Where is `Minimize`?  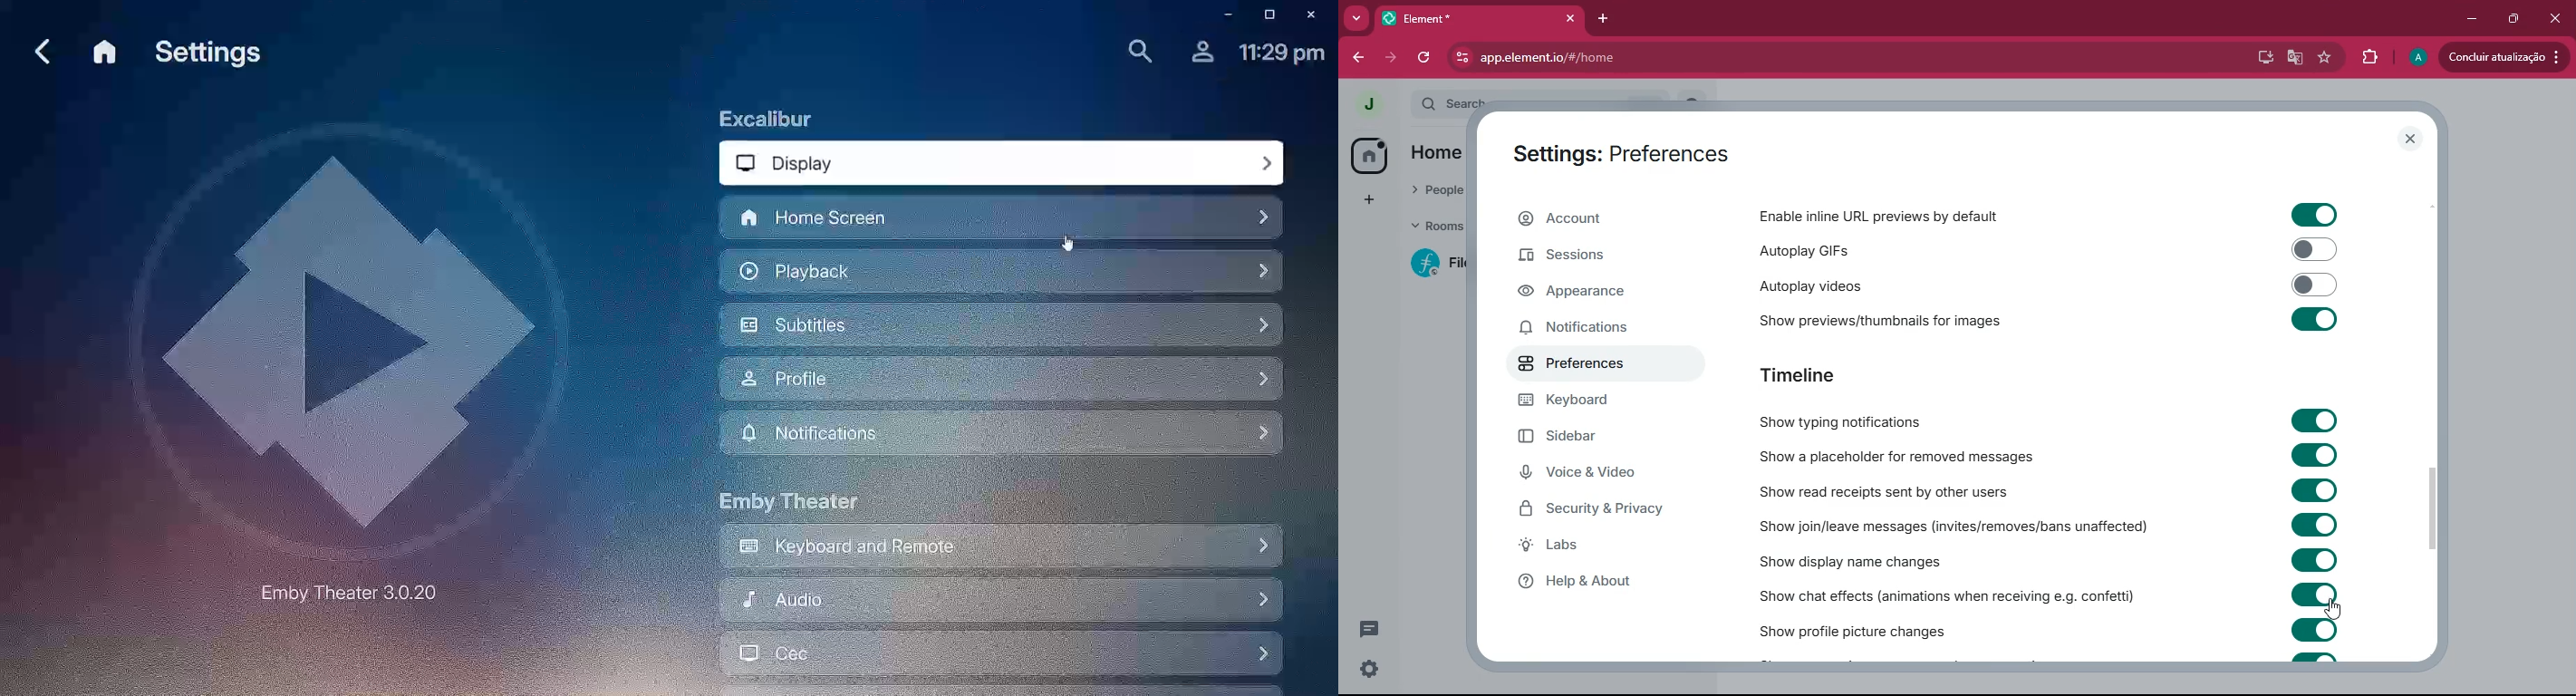 Minimize is located at coordinates (1222, 13).